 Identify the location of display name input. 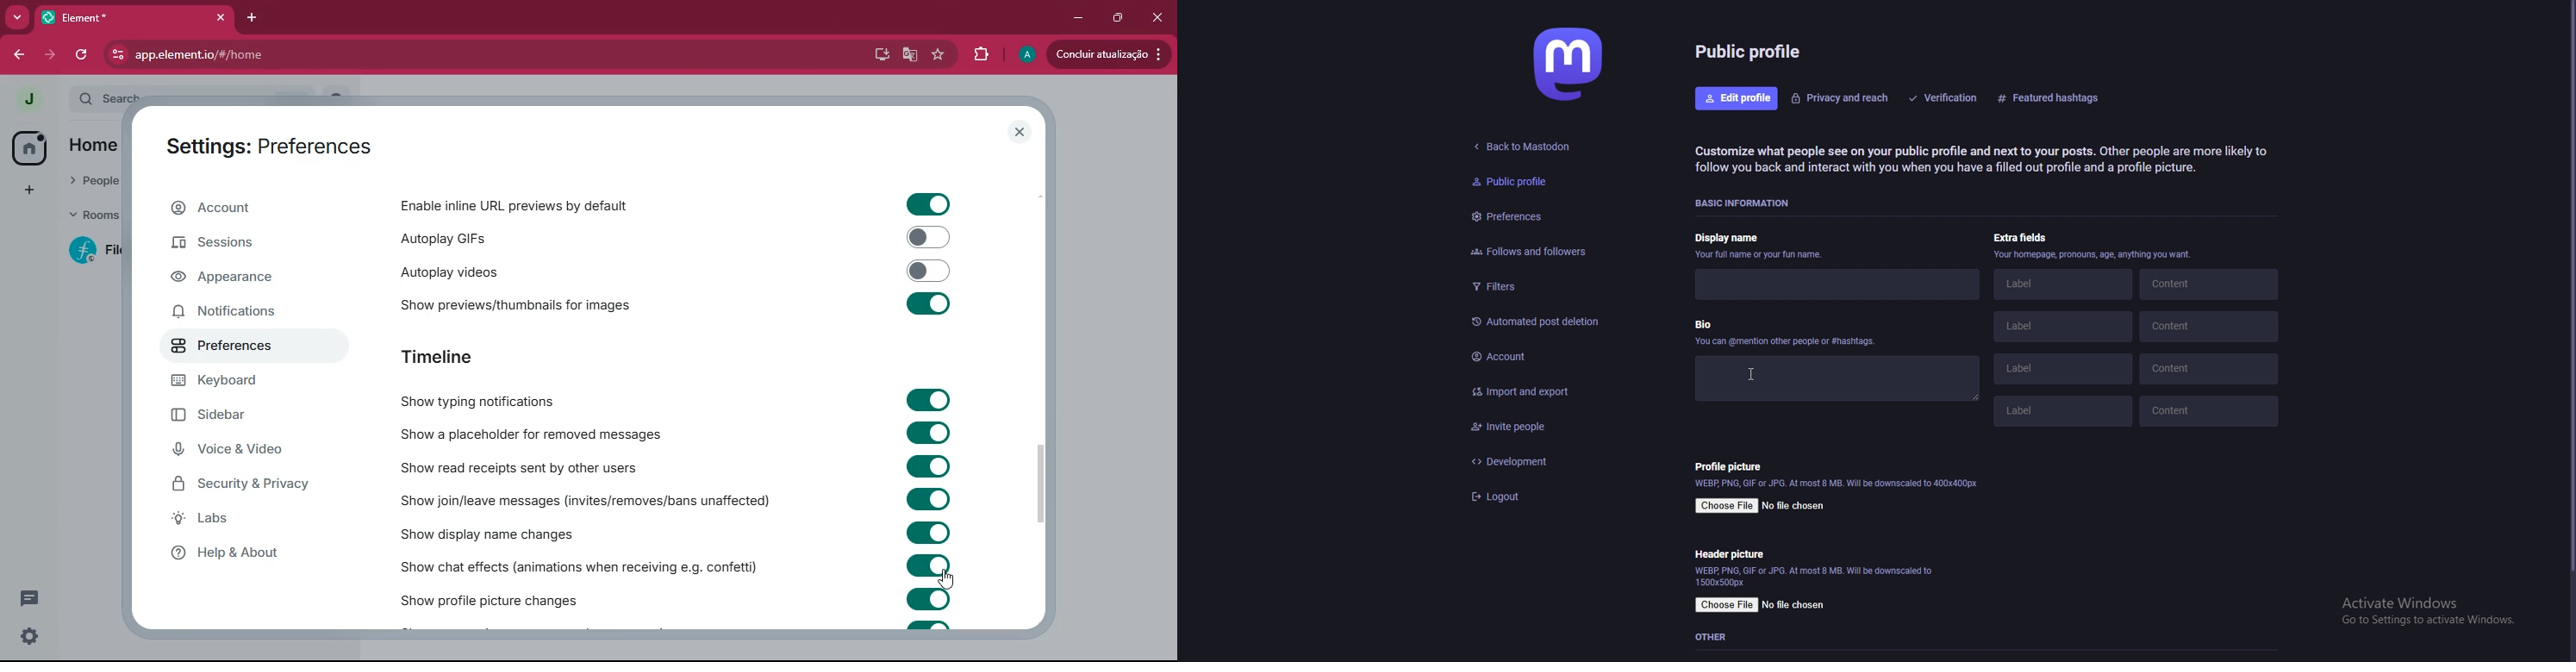
(1835, 285).